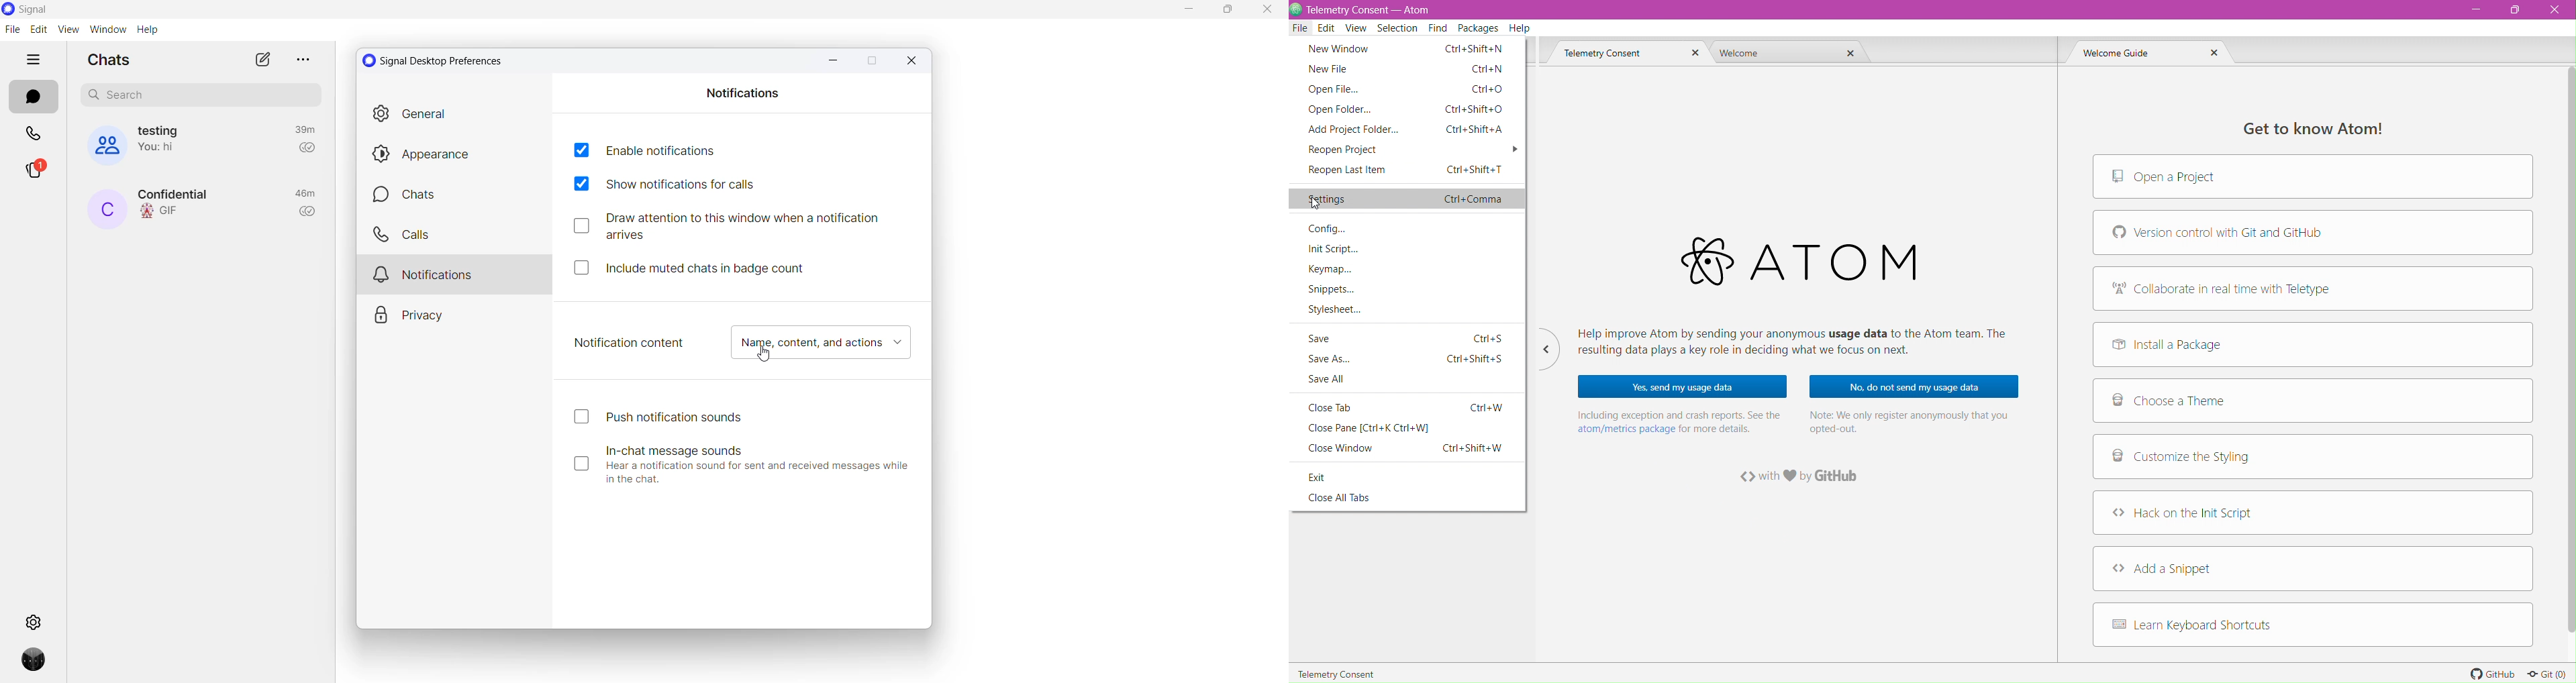 The height and width of the screenshot is (700, 2576). I want to click on Install a Package, so click(2312, 344).